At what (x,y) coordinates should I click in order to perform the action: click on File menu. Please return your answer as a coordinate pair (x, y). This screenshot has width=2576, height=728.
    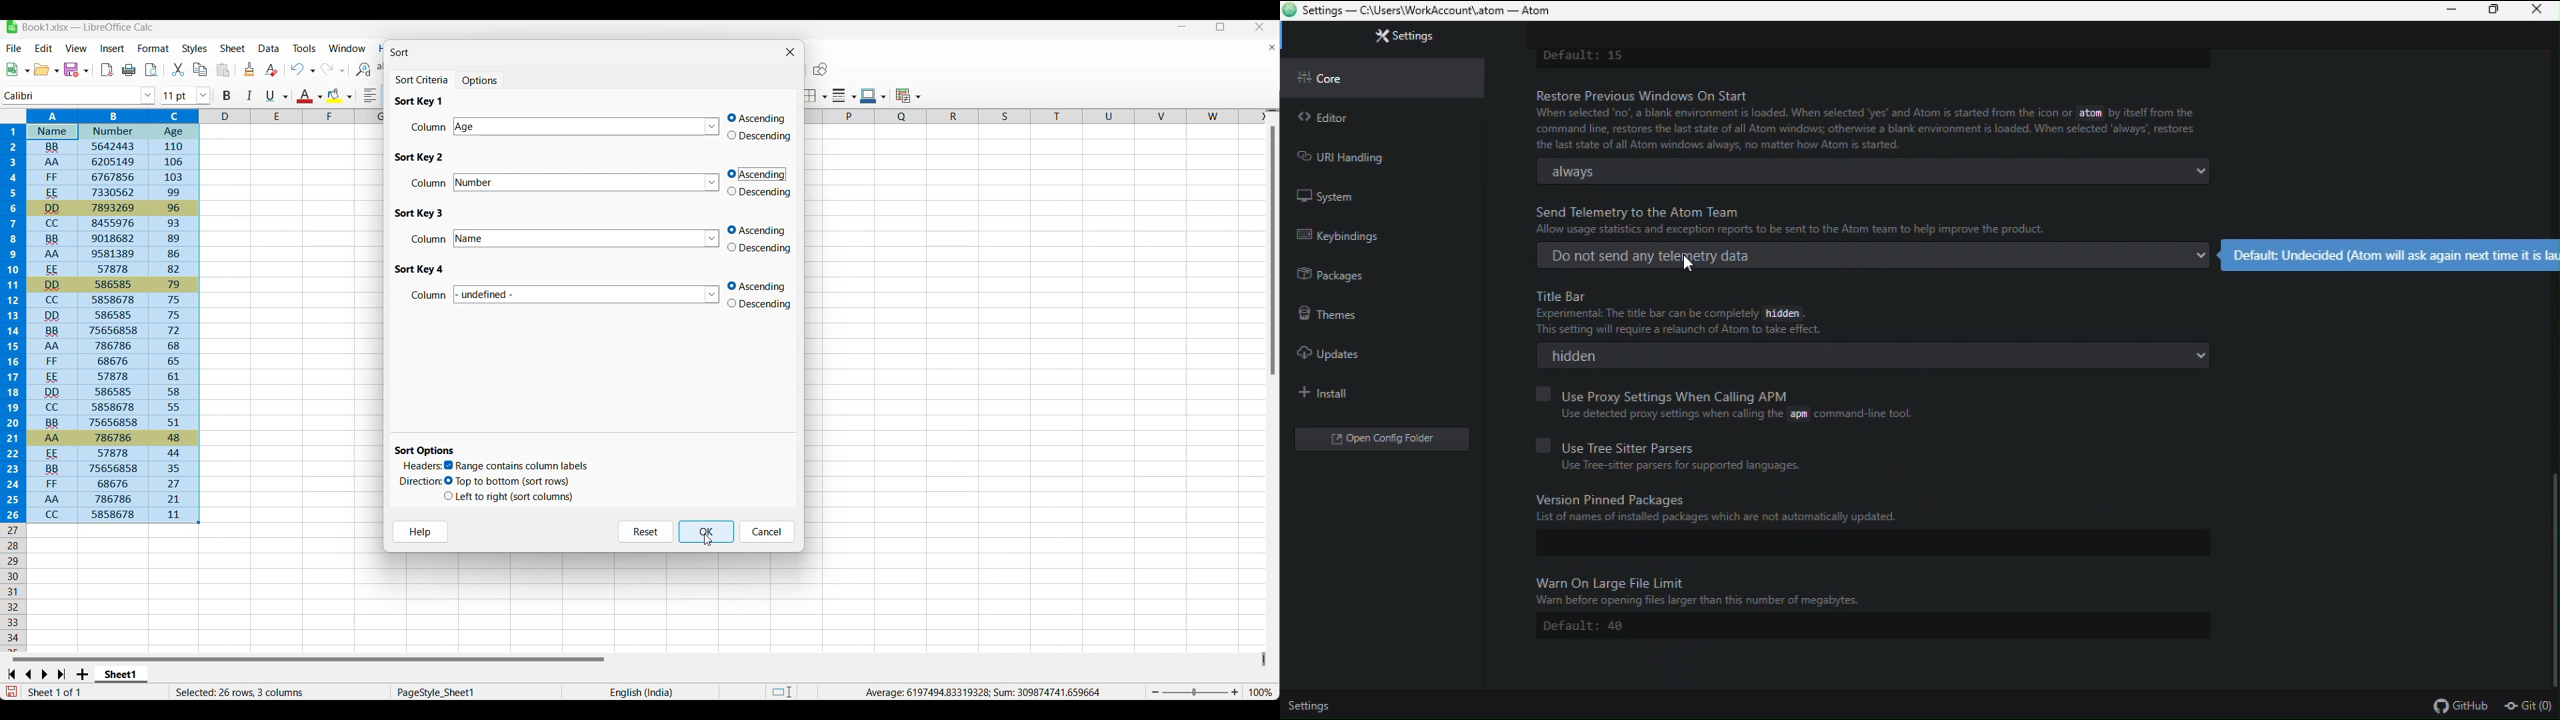
    Looking at the image, I should click on (15, 48).